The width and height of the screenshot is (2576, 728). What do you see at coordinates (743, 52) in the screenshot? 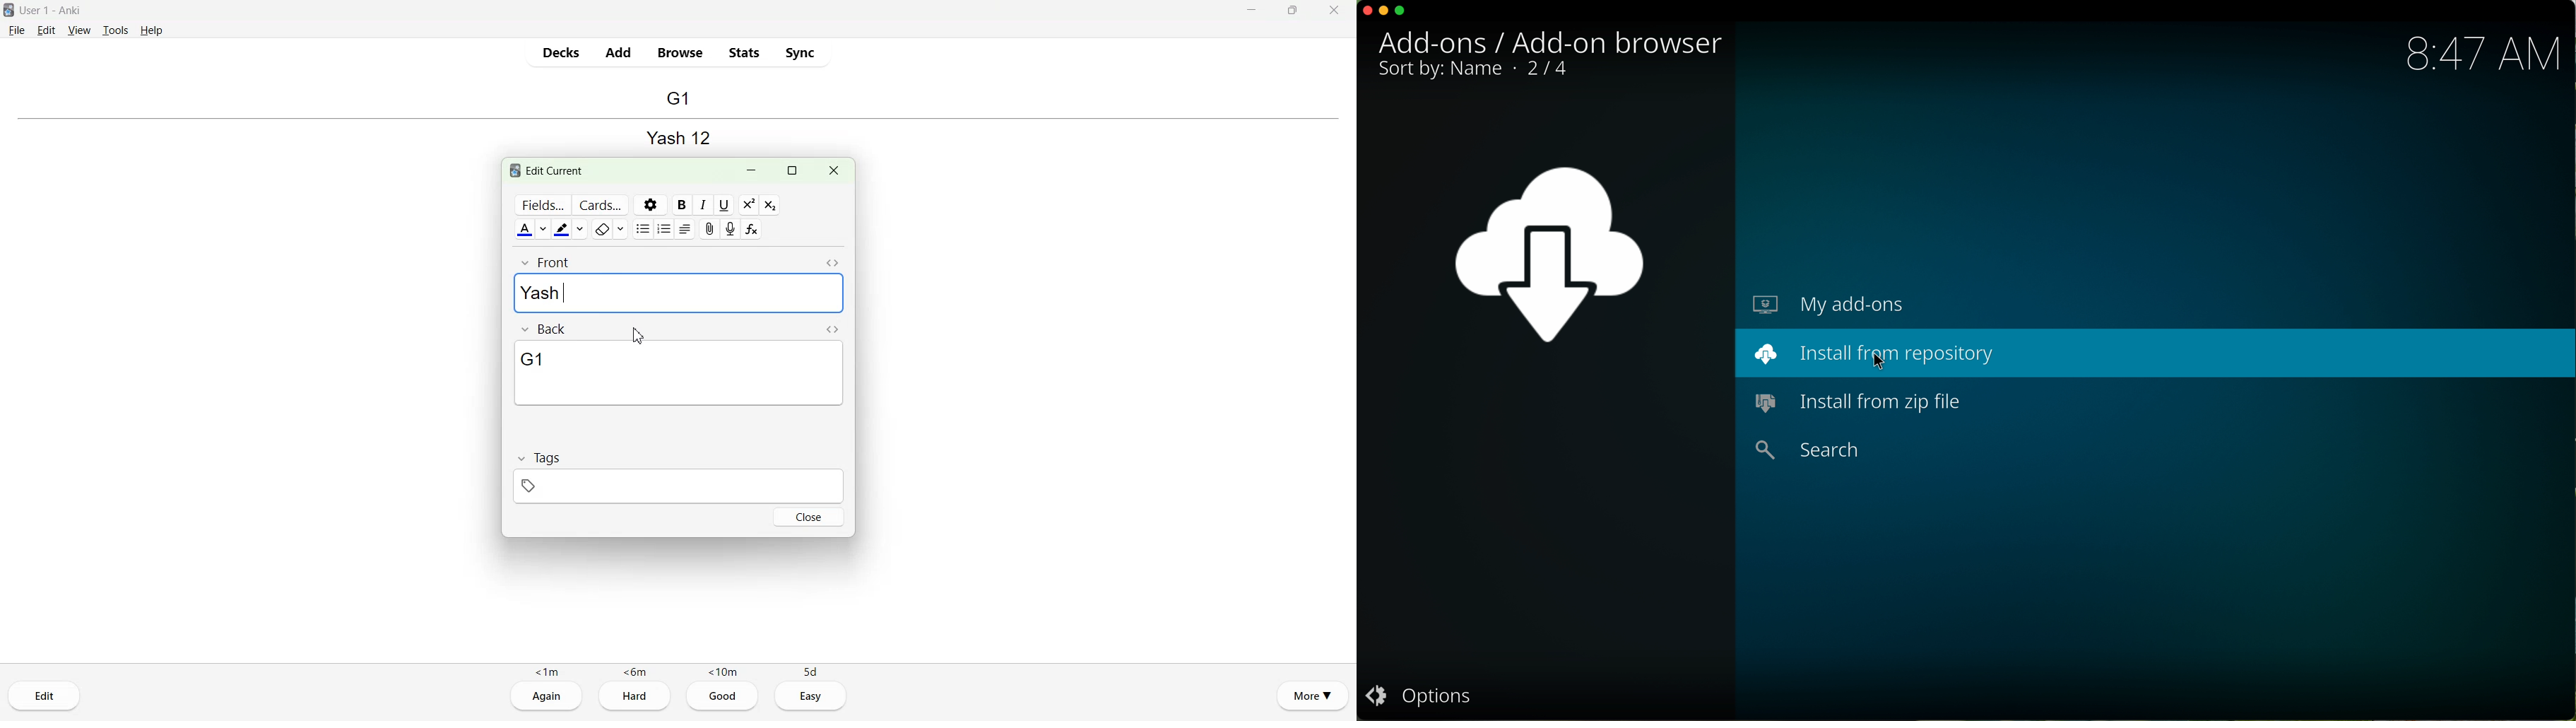
I see `Stats` at bounding box center [743, 52].